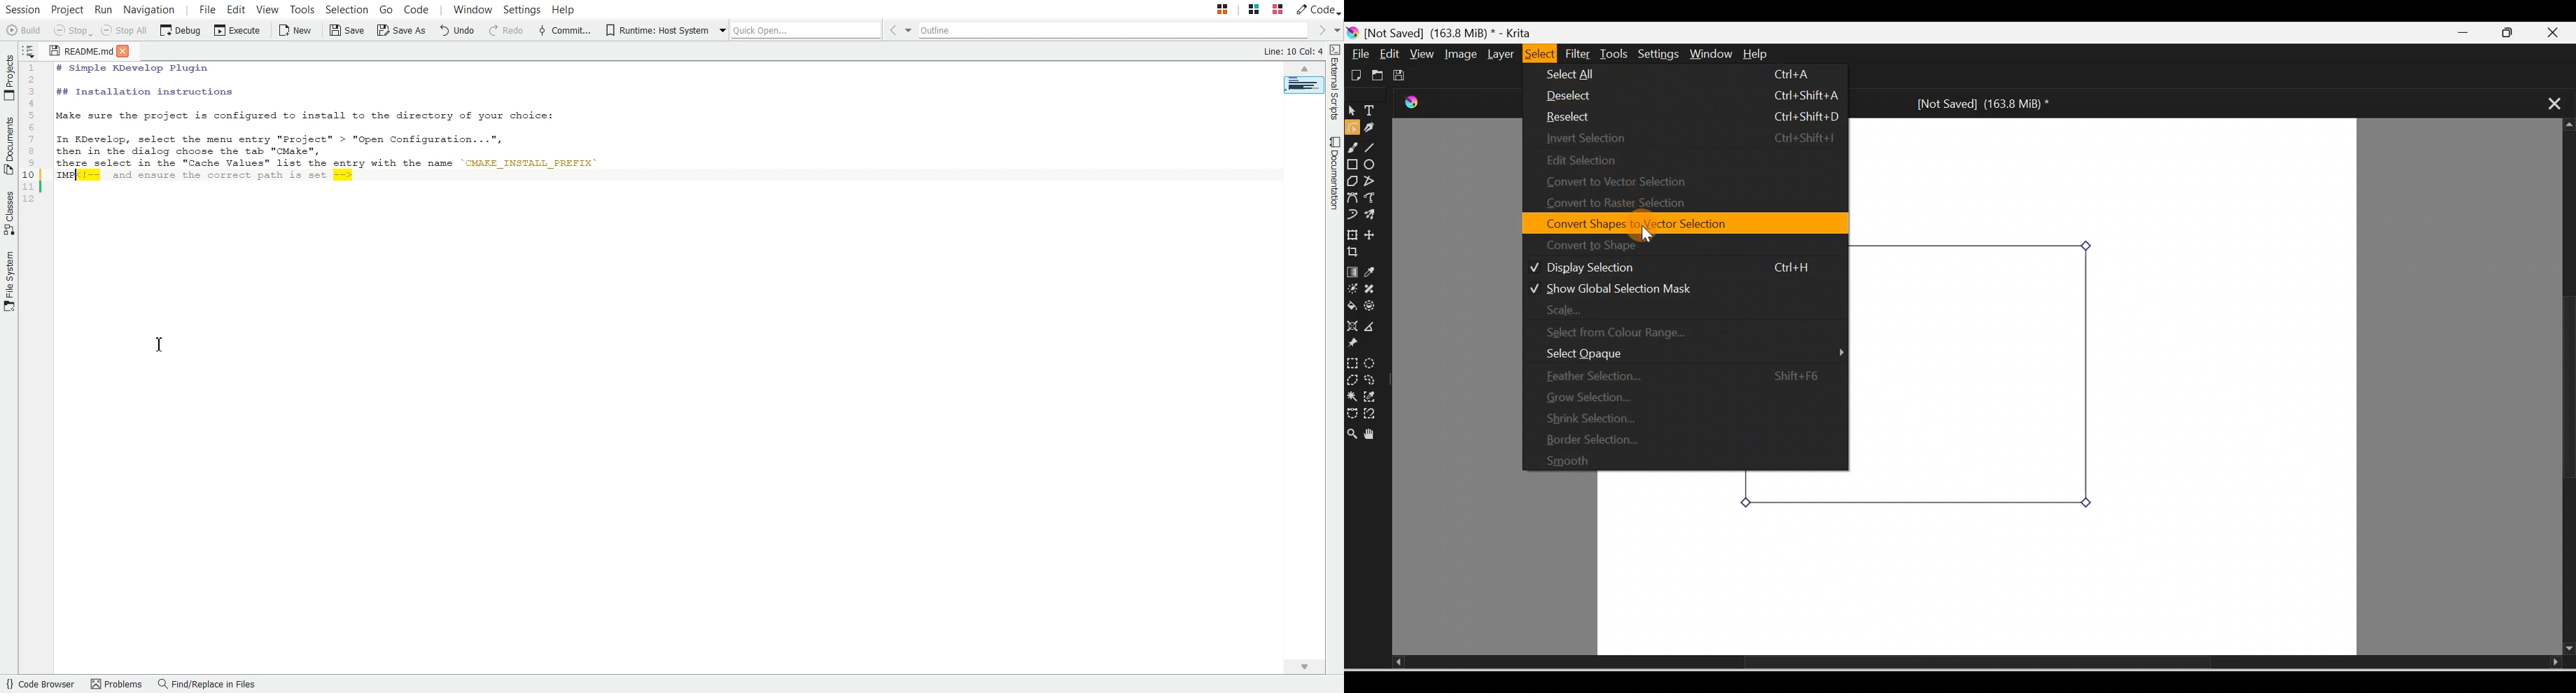  Describe the element at coordinates (1375, 235) in the screenshot. I see `Move a layer` at that location.